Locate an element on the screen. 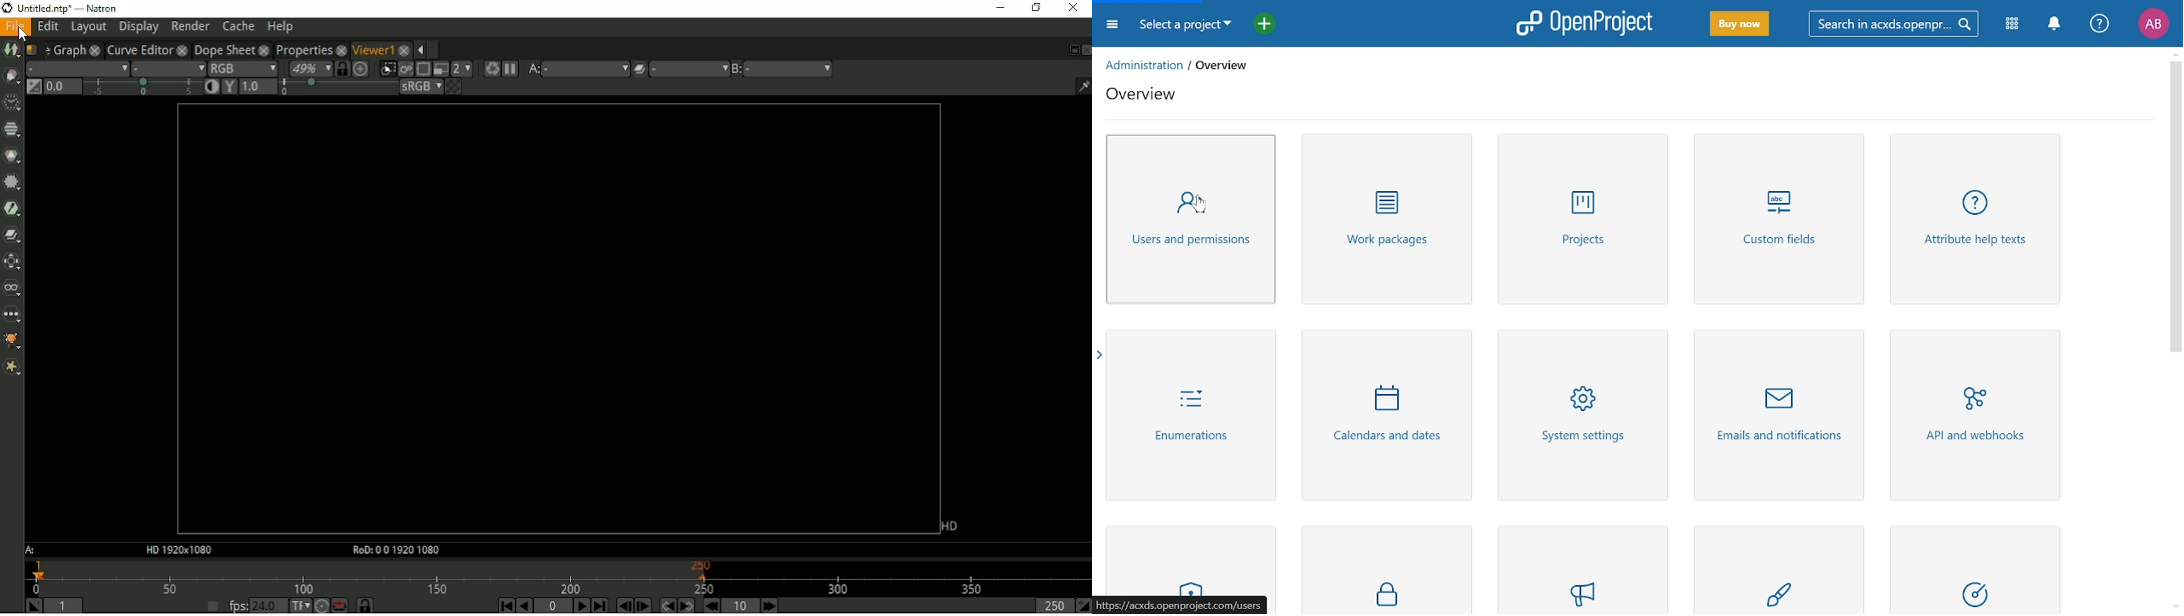 This screenshot has width=2184, height=616. Filter is located at coordinates (13, 182).